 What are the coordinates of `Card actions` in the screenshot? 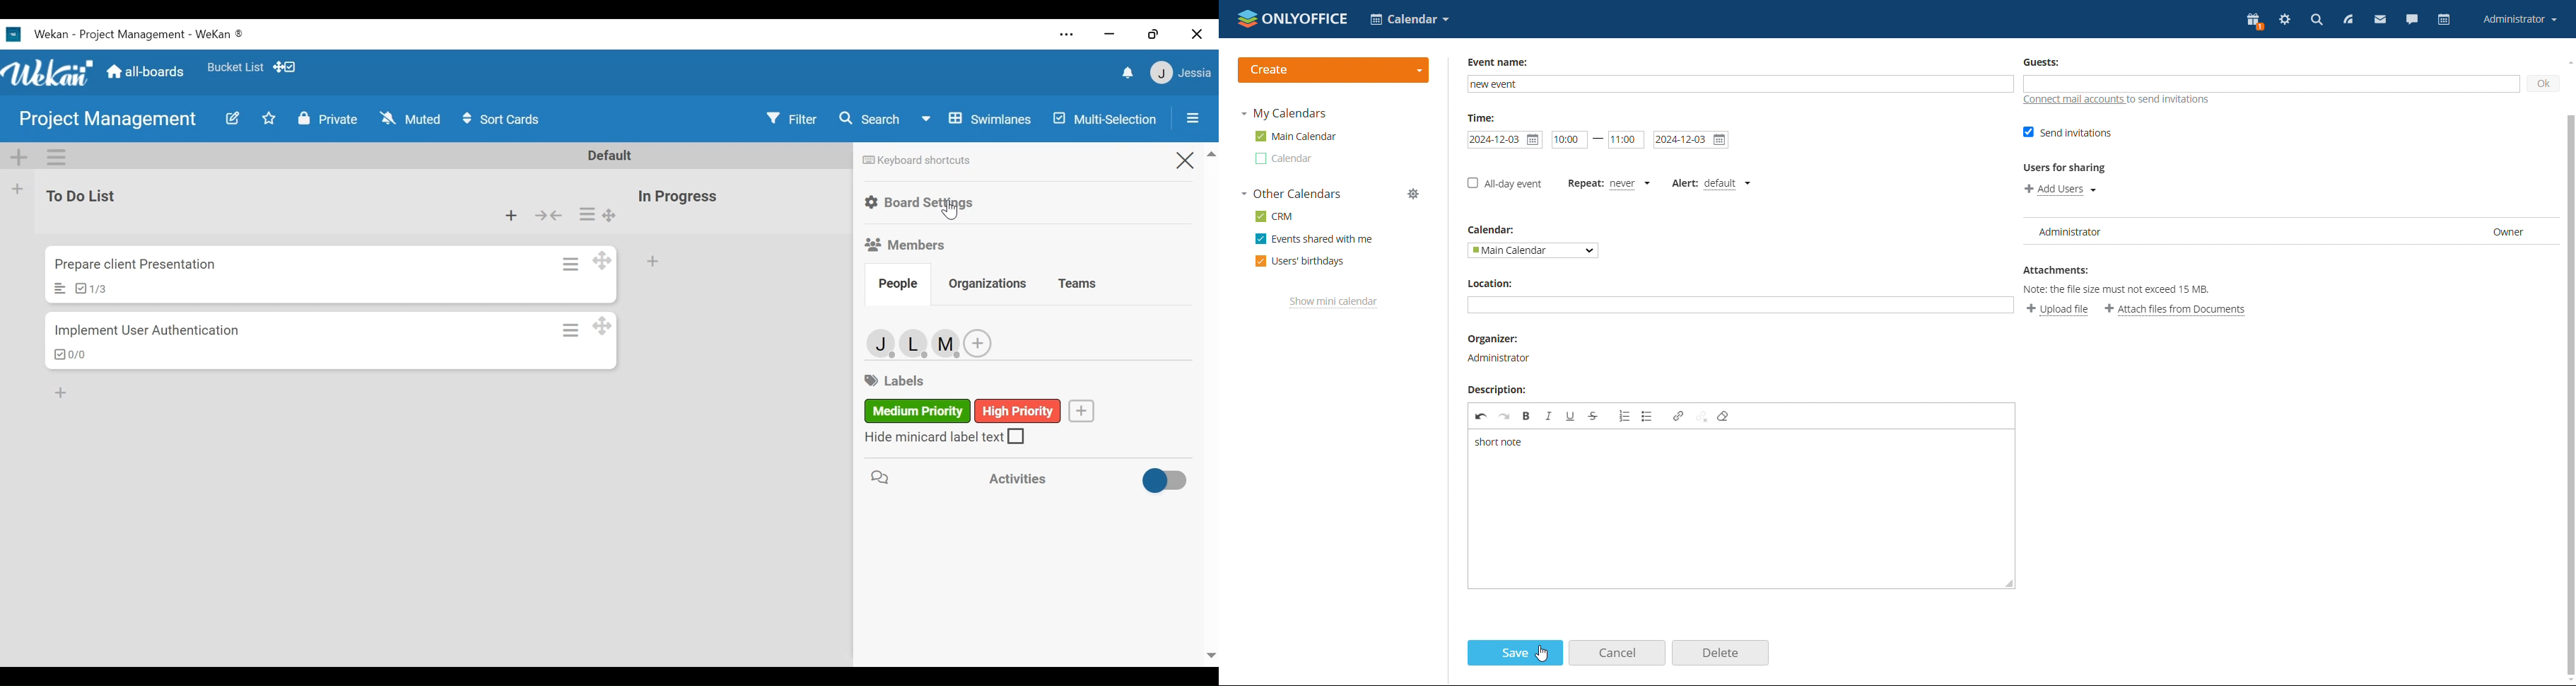 It's located at (572, 330).